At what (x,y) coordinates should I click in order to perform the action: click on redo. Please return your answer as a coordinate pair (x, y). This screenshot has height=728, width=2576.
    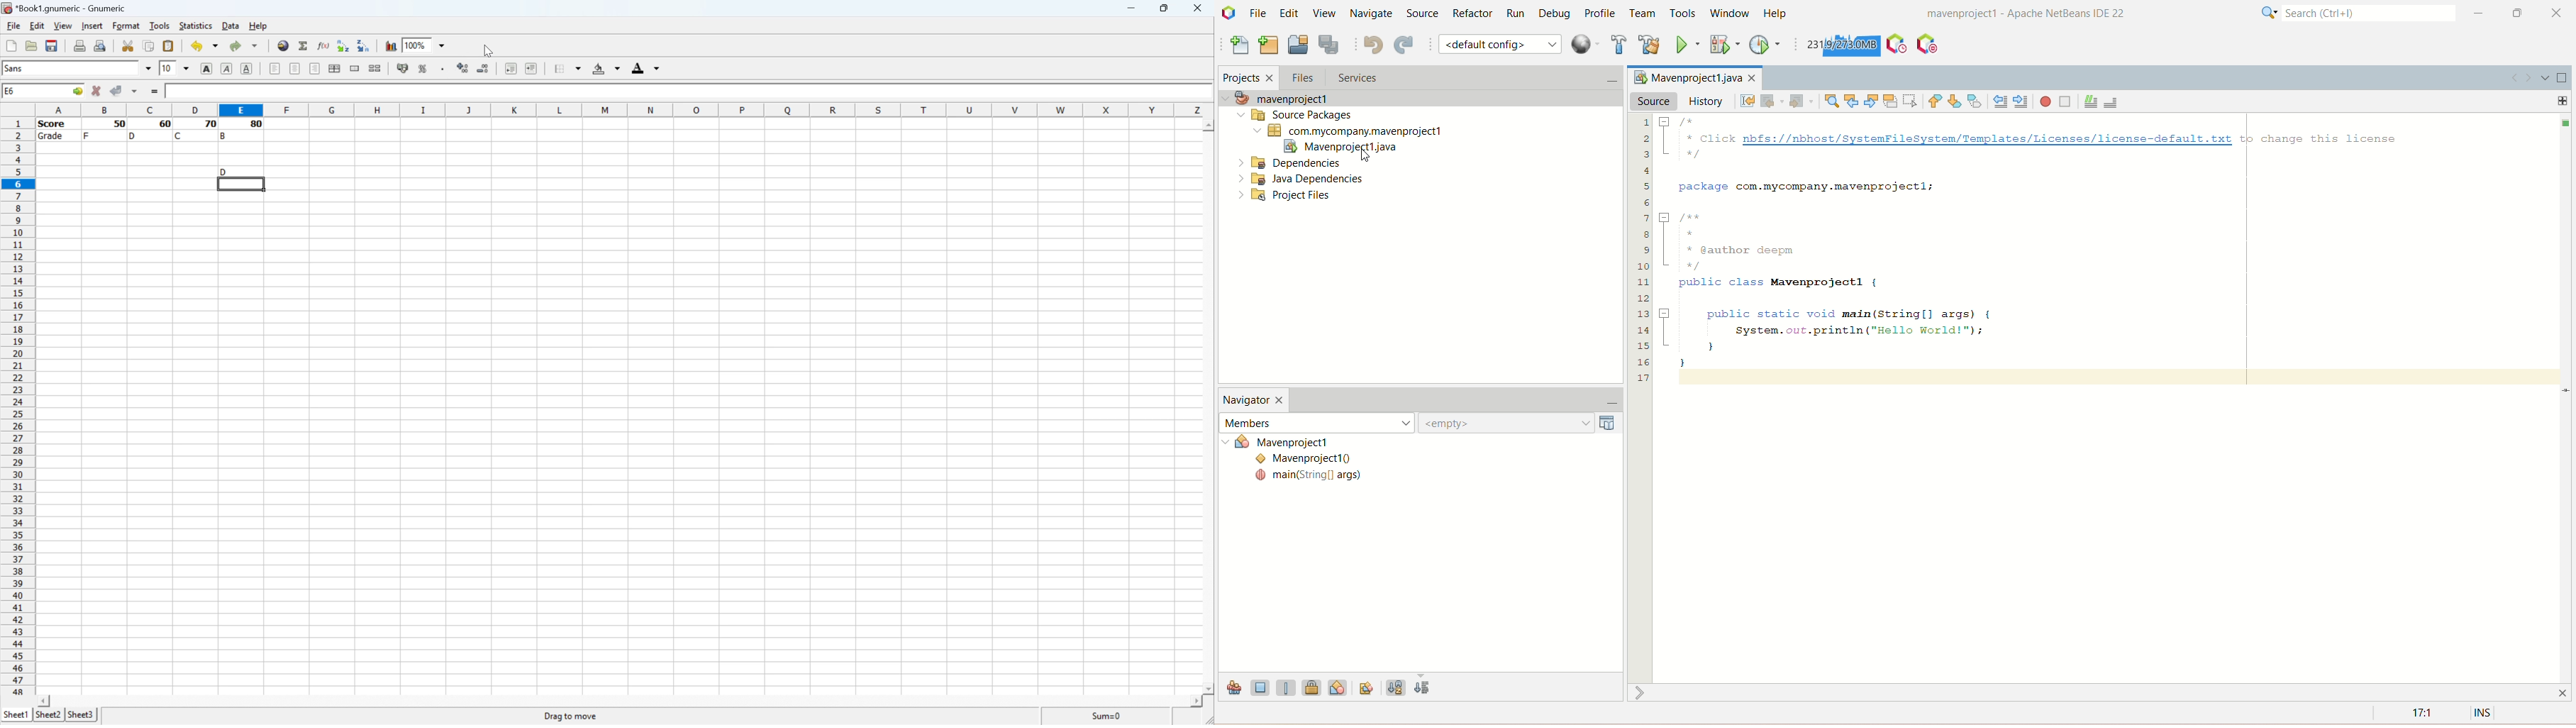
    Looking at the image, I should click on (1406, 46).